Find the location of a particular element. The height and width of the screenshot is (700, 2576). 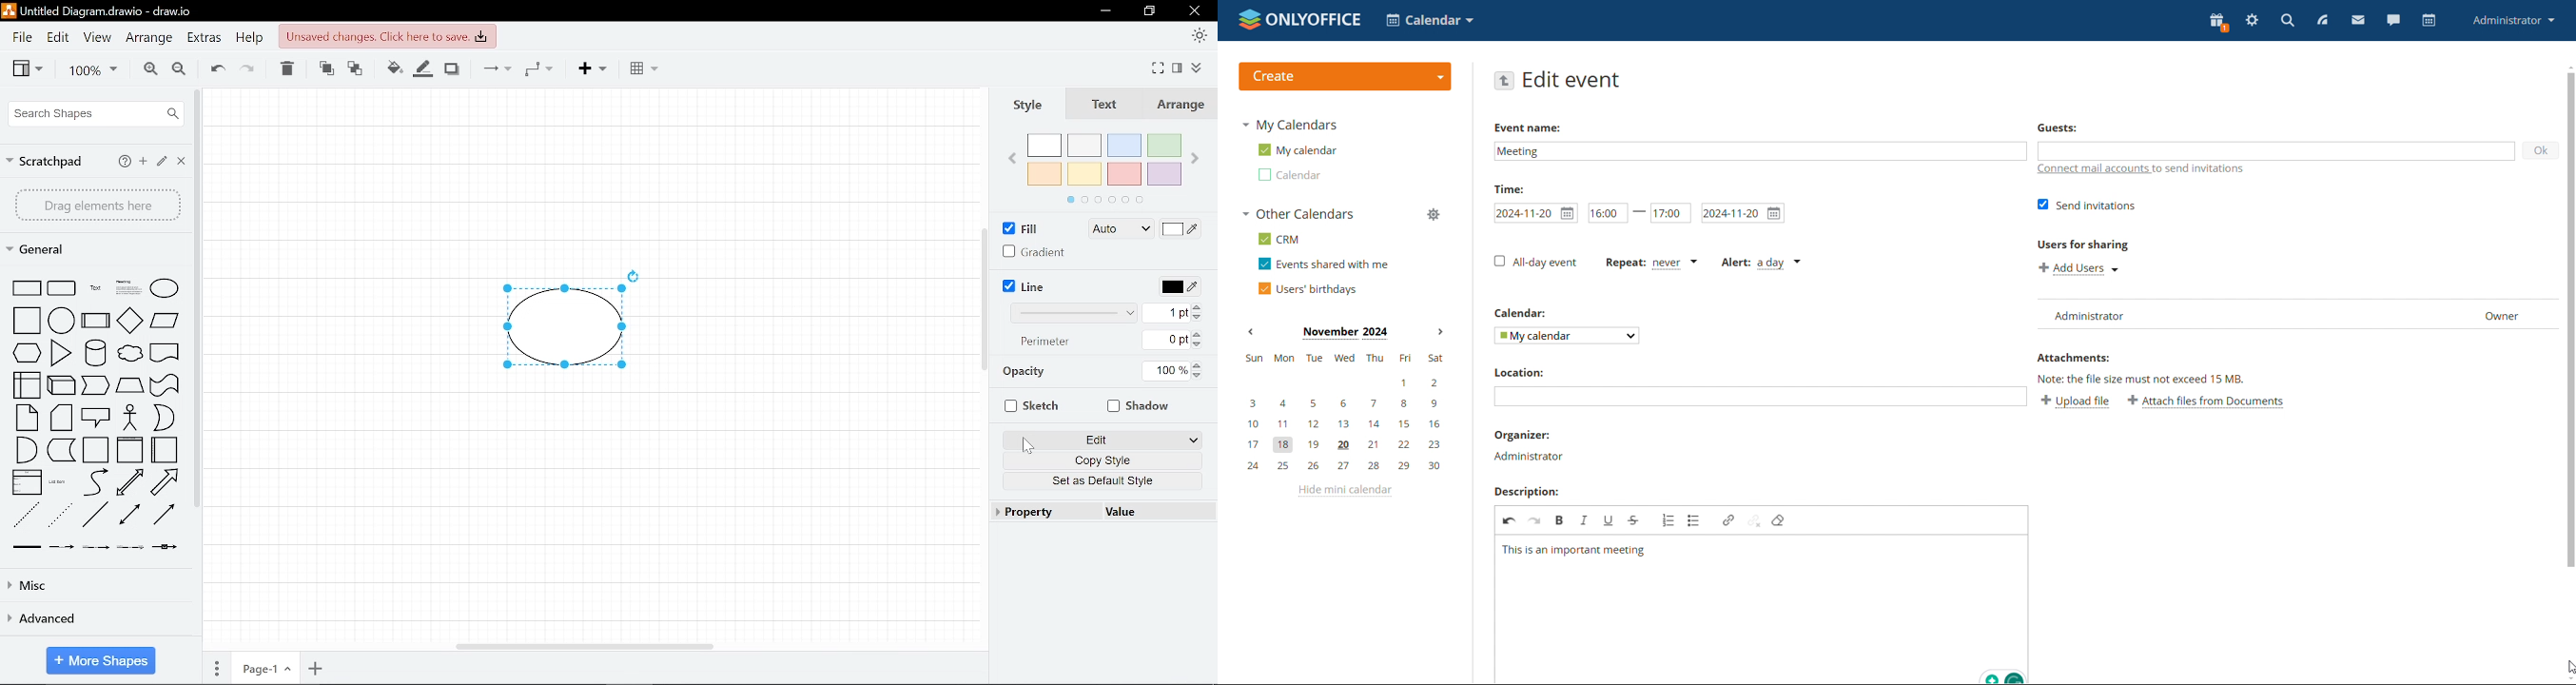

 Value is located at coordinates (1157, 511).